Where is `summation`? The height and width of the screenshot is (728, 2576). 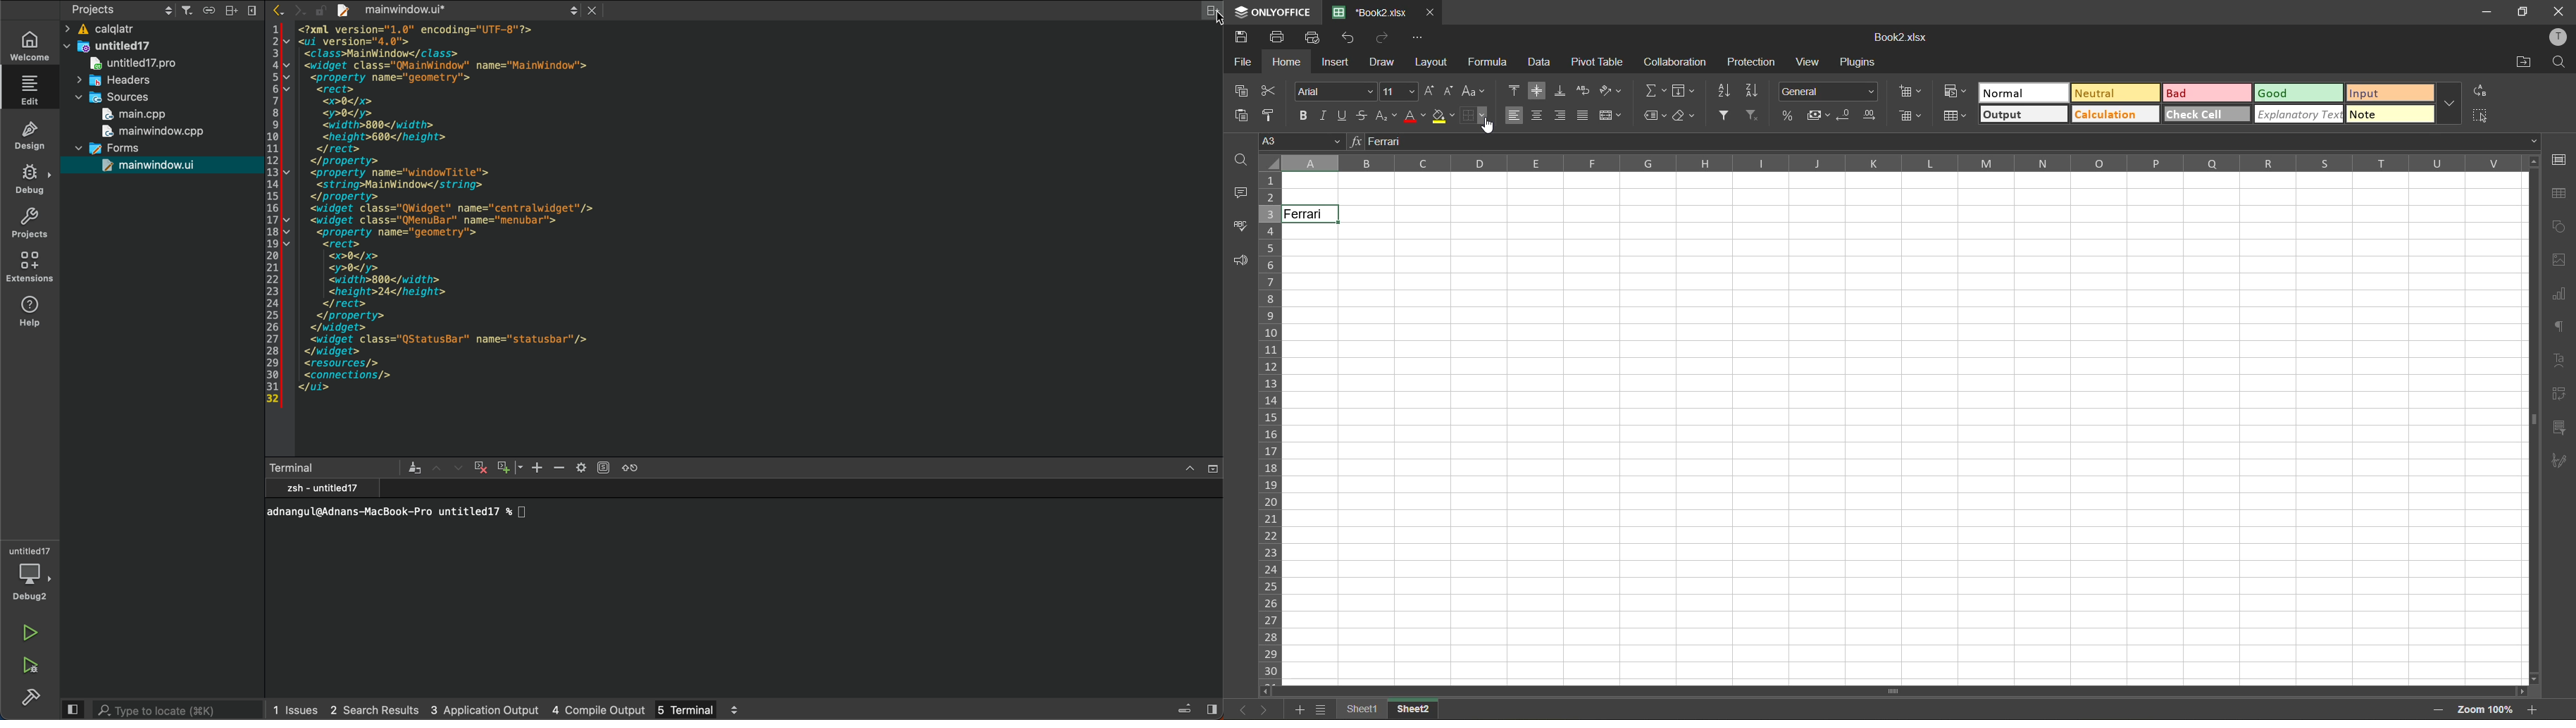 summation is located at coordinates (1653, 91).